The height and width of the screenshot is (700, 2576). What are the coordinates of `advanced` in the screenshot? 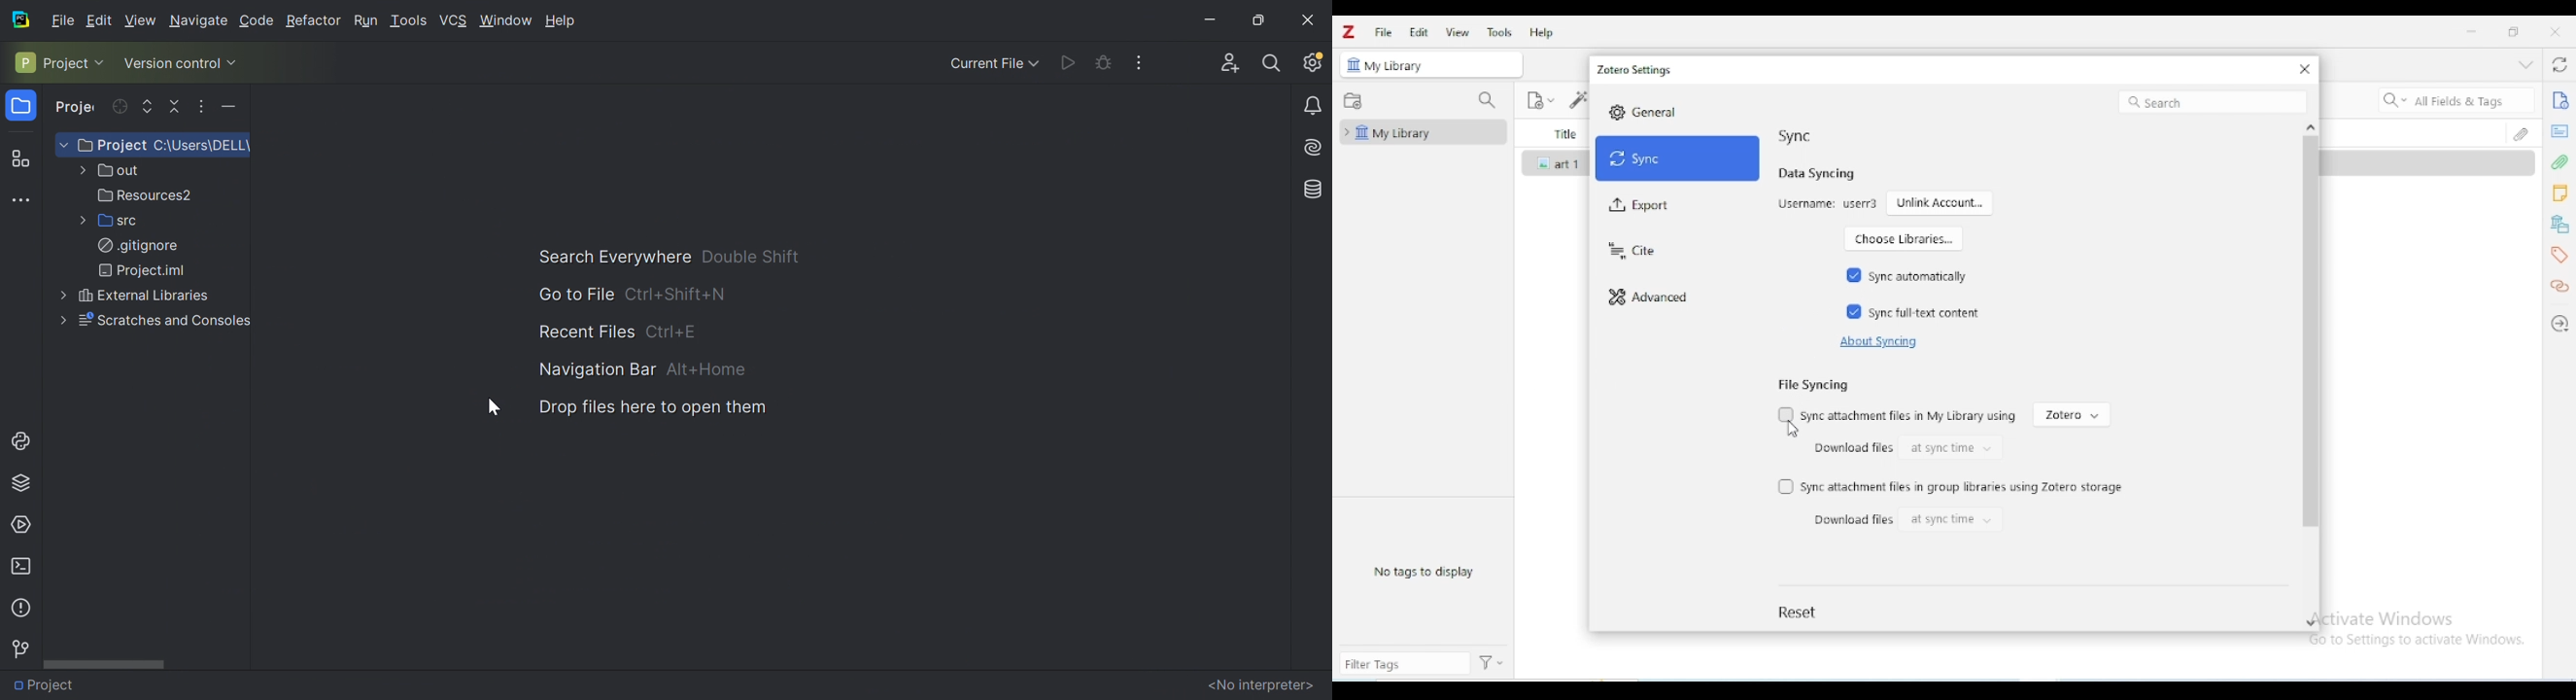 It's located at (1649, 298).